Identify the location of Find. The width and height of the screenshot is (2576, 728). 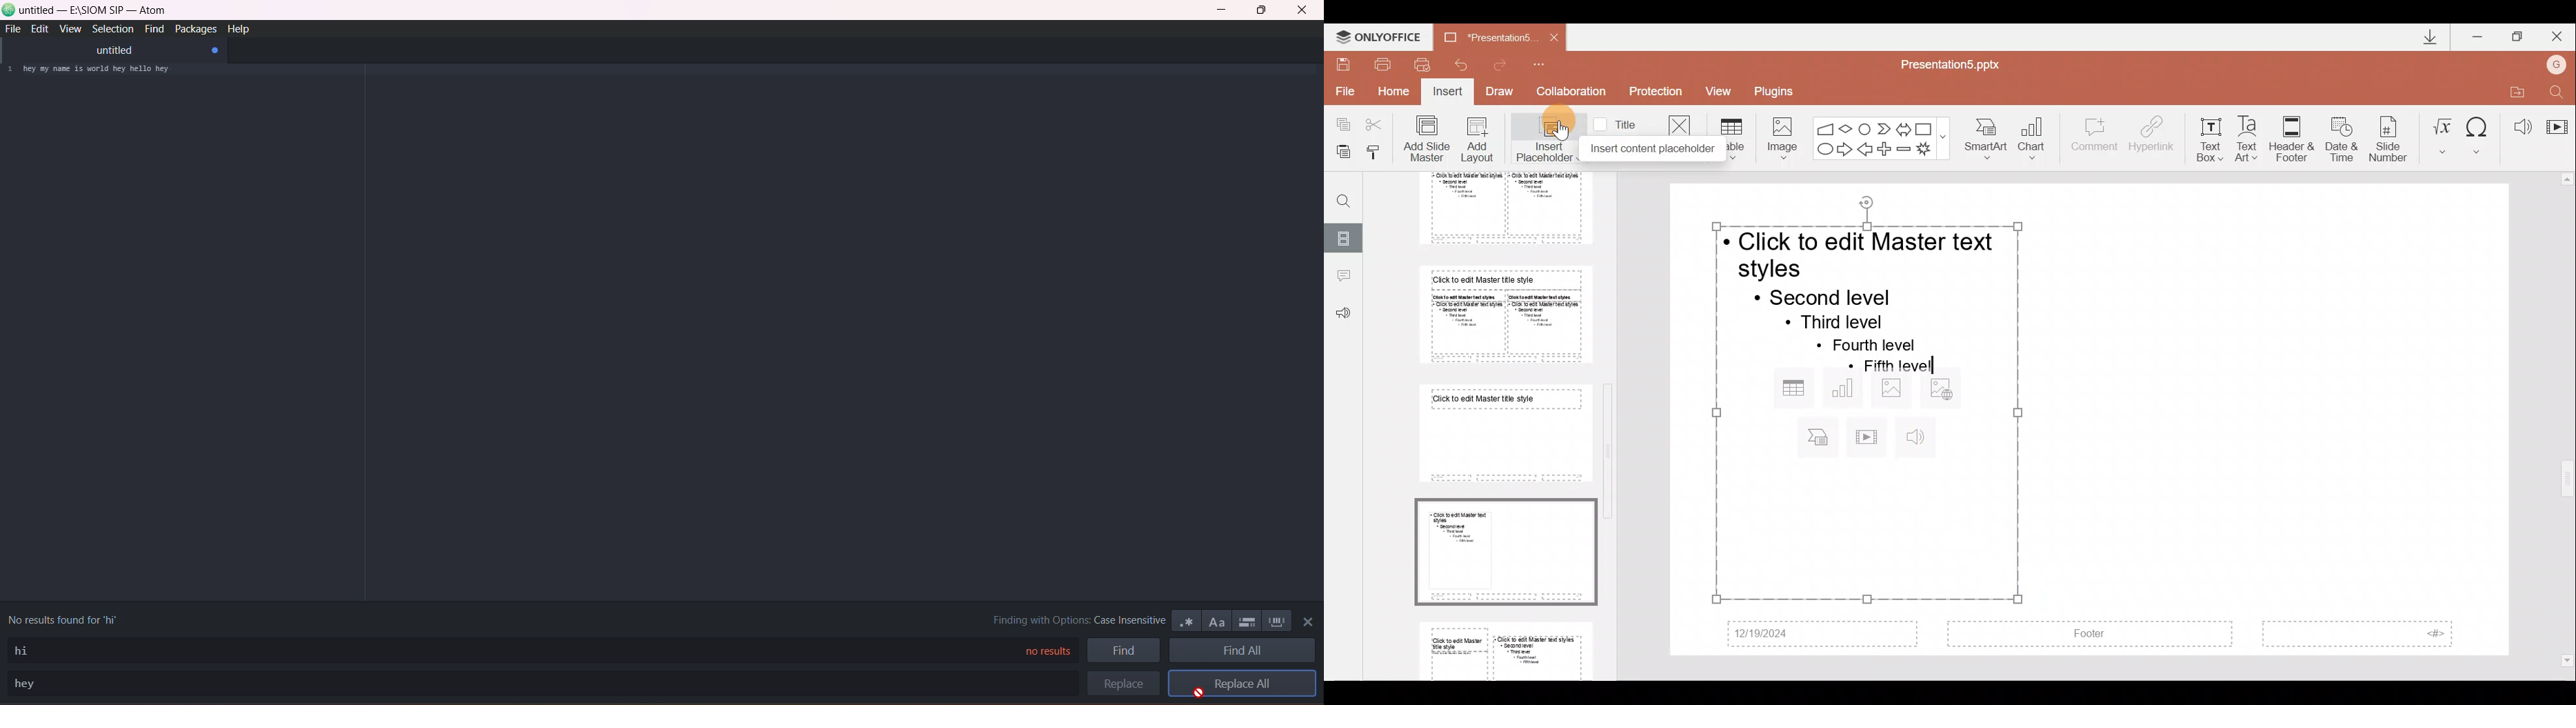
(2558, 89).